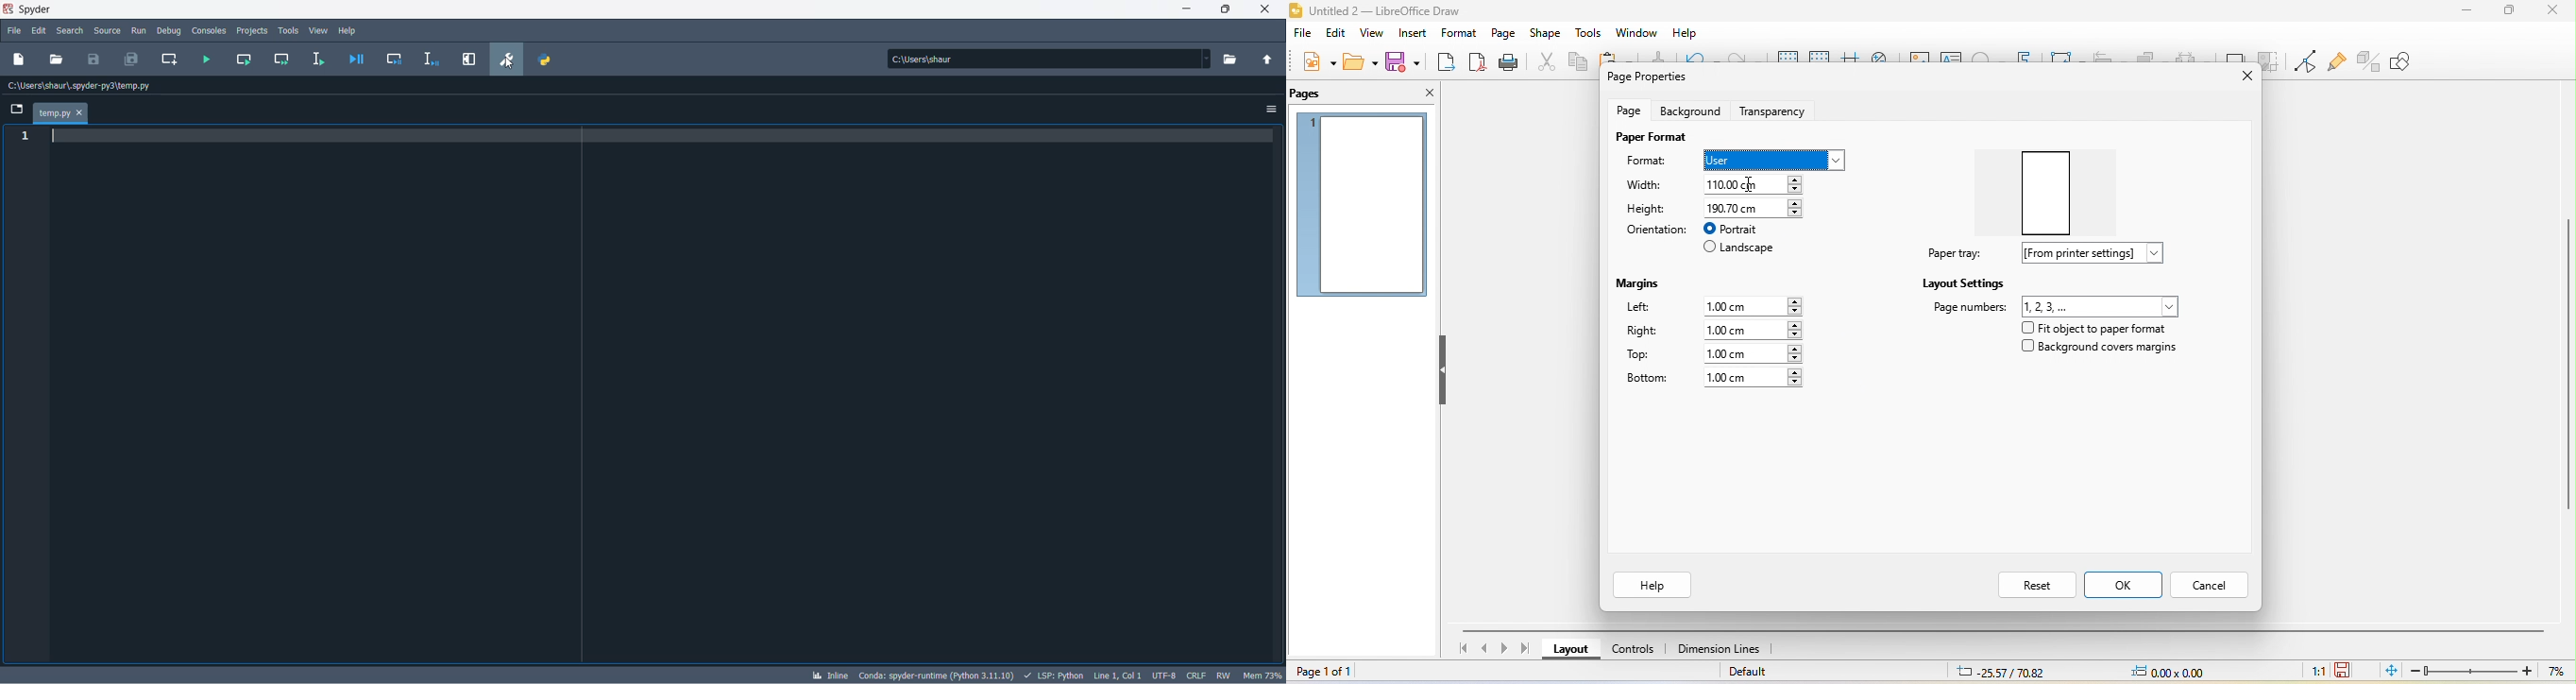 The width and height of the screenshot is (2576, 700). I want to click on debug file, so click(357, 60).